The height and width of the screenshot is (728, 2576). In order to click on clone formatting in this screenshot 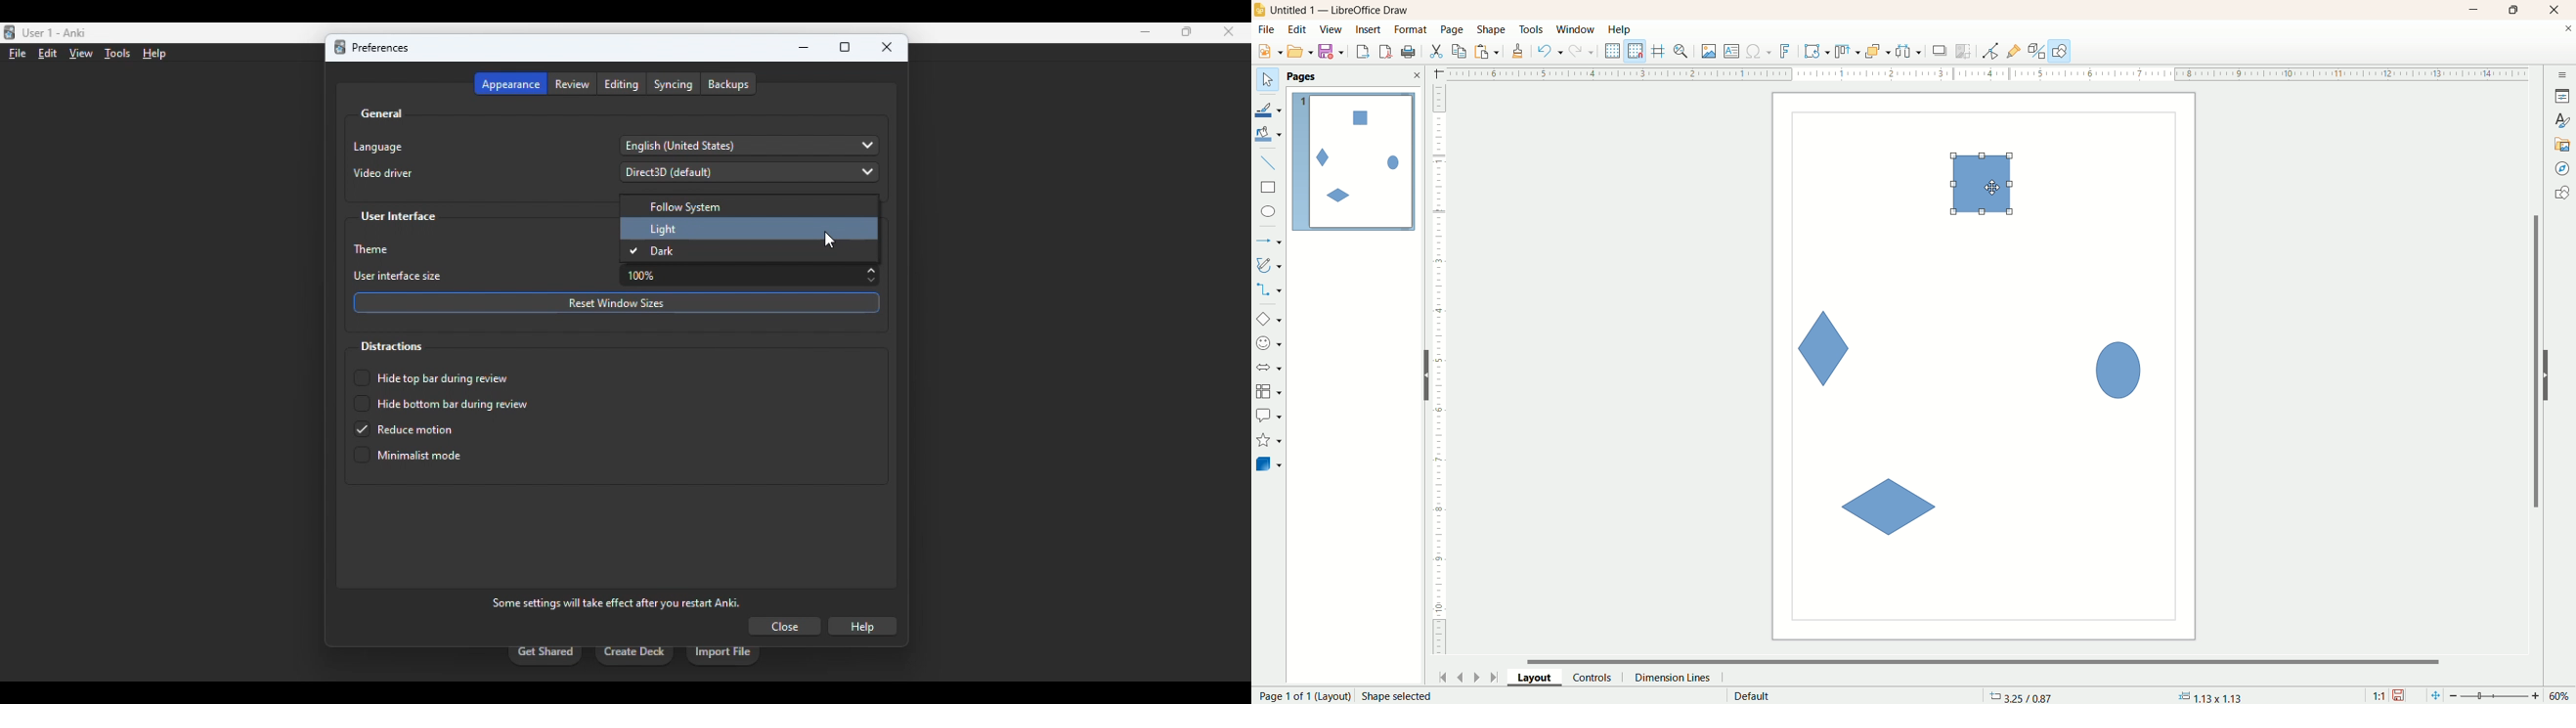, I will do `click(1518, 49)`.